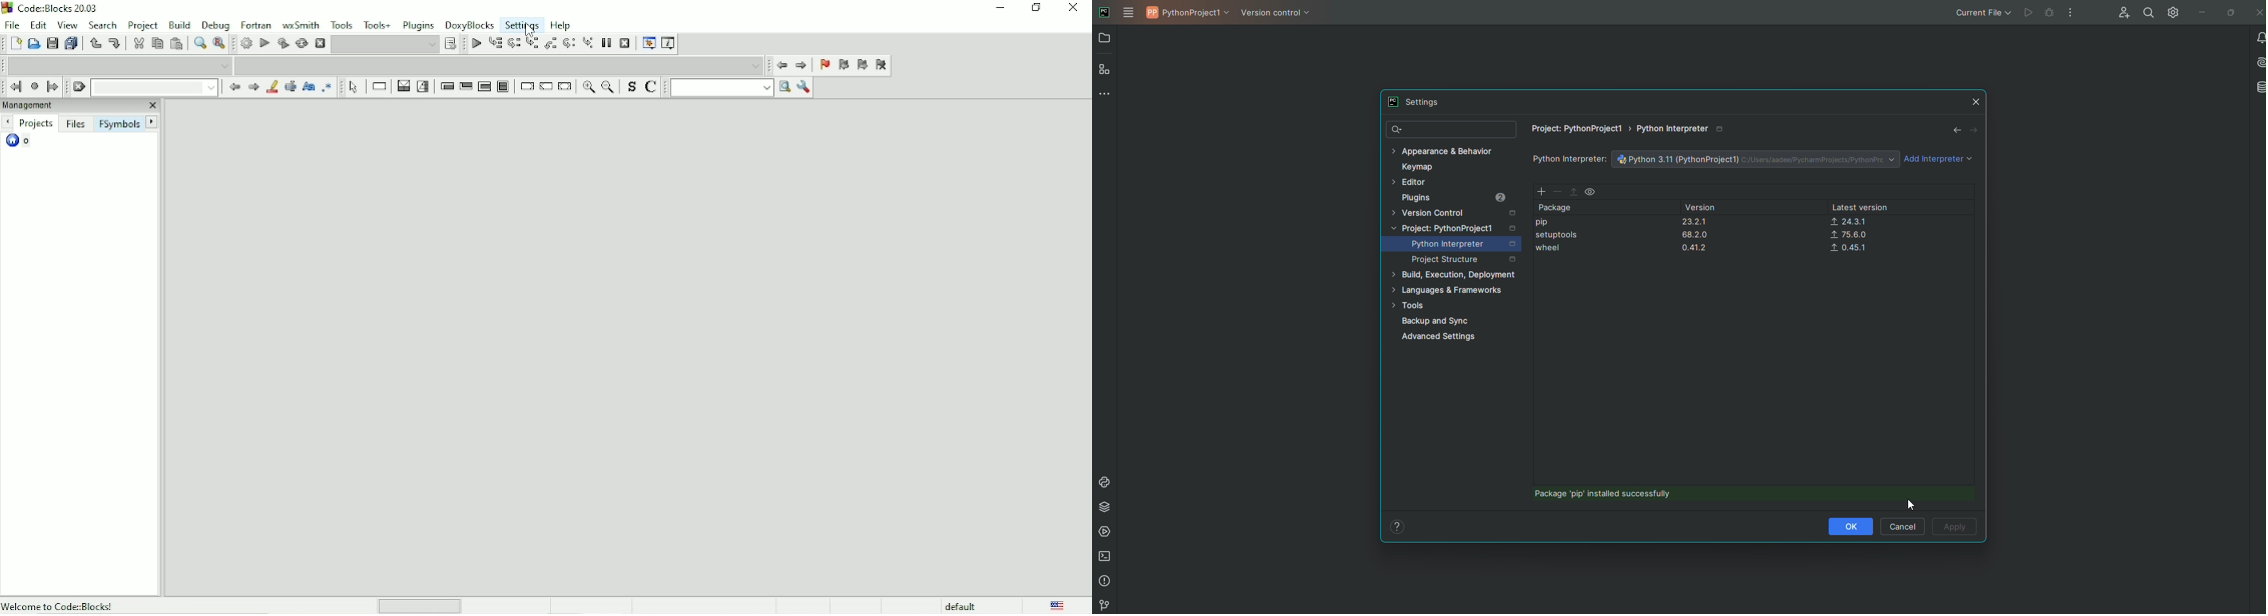 This screenshot has width=2268, height=616. Describe the element at coordinates (8, 8) in the screenshot. I see `logo` at that location.